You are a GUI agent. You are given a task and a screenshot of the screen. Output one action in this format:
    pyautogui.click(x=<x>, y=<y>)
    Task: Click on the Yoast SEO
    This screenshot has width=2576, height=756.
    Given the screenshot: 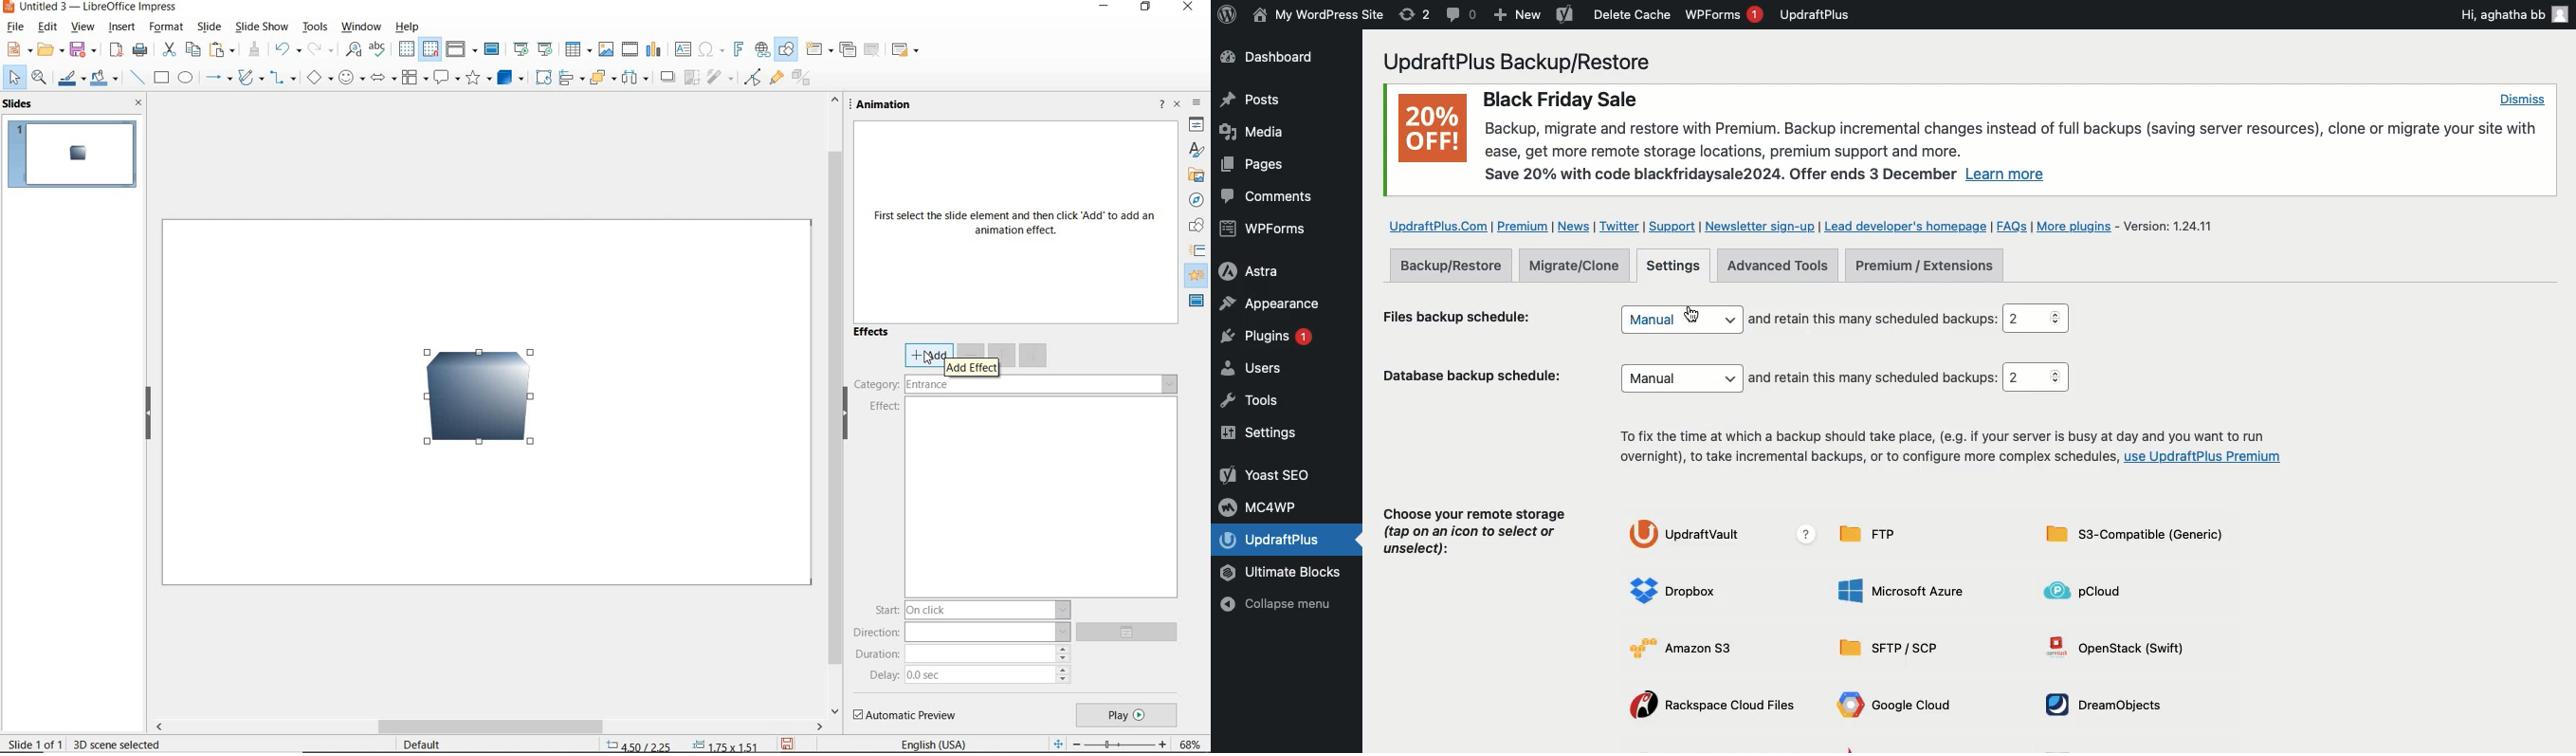 What is the action you would take?
    pyautogui.click(x=1268, y=474)
    